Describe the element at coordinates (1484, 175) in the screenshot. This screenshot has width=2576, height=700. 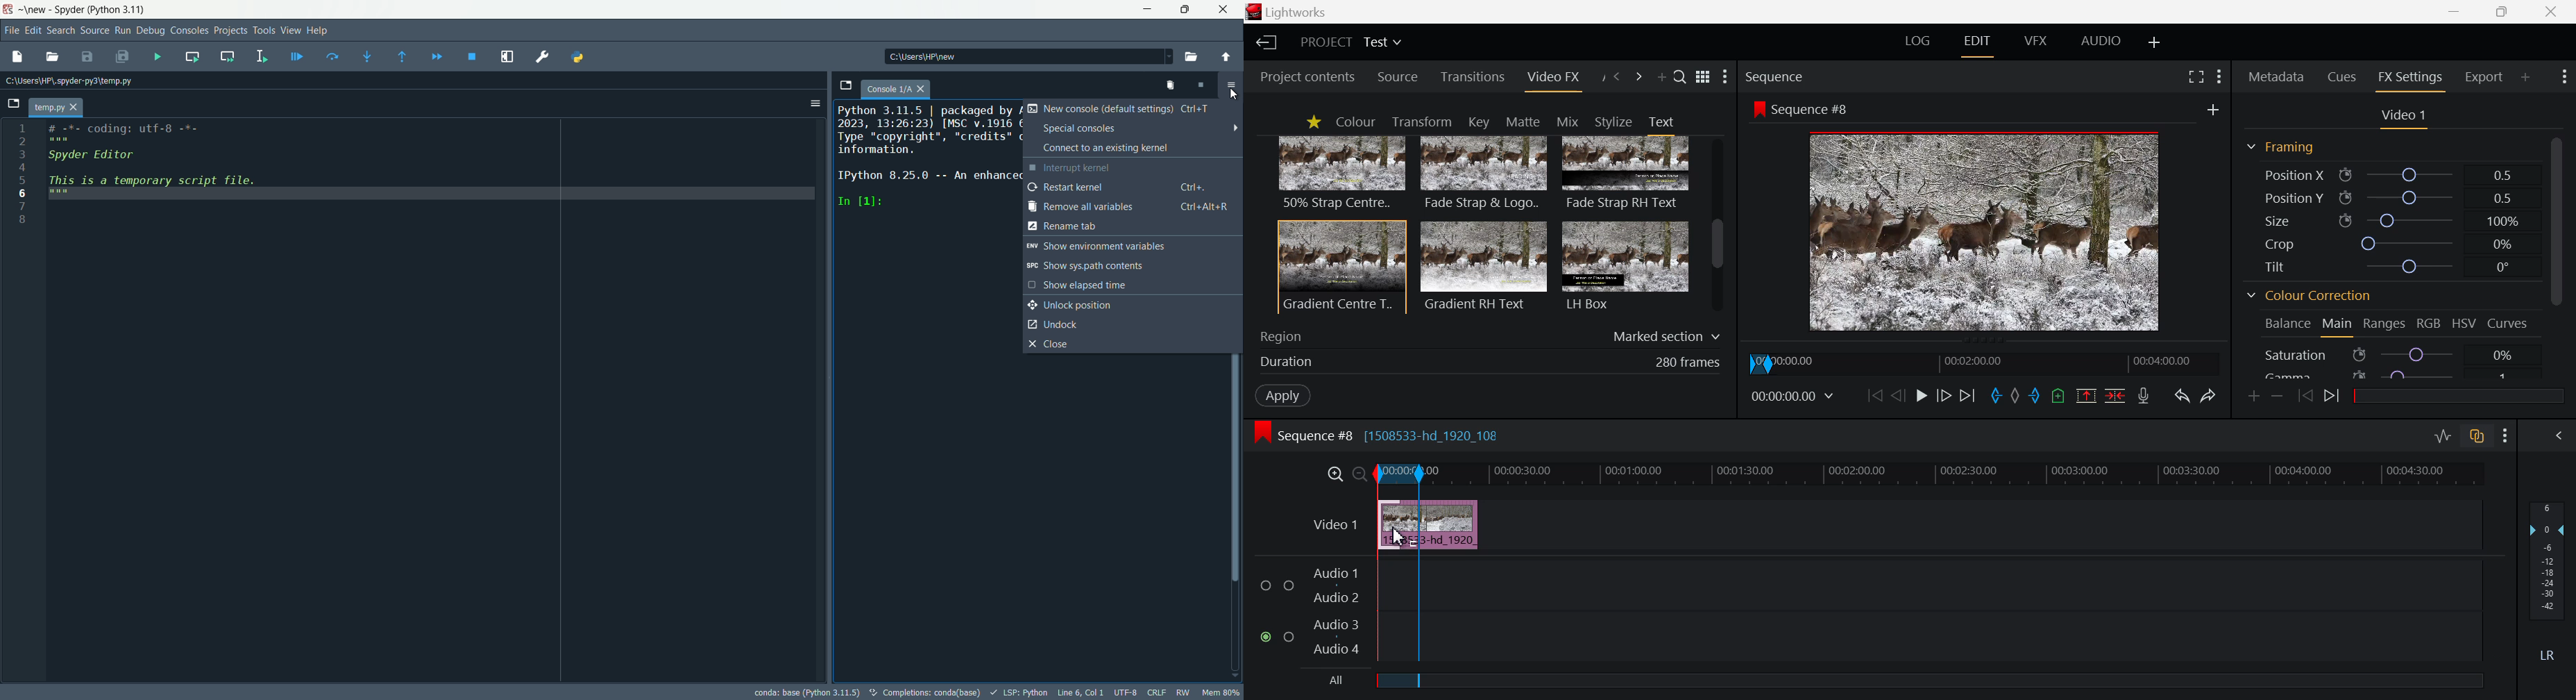
I see `Fade Strap & Logo` at that location.